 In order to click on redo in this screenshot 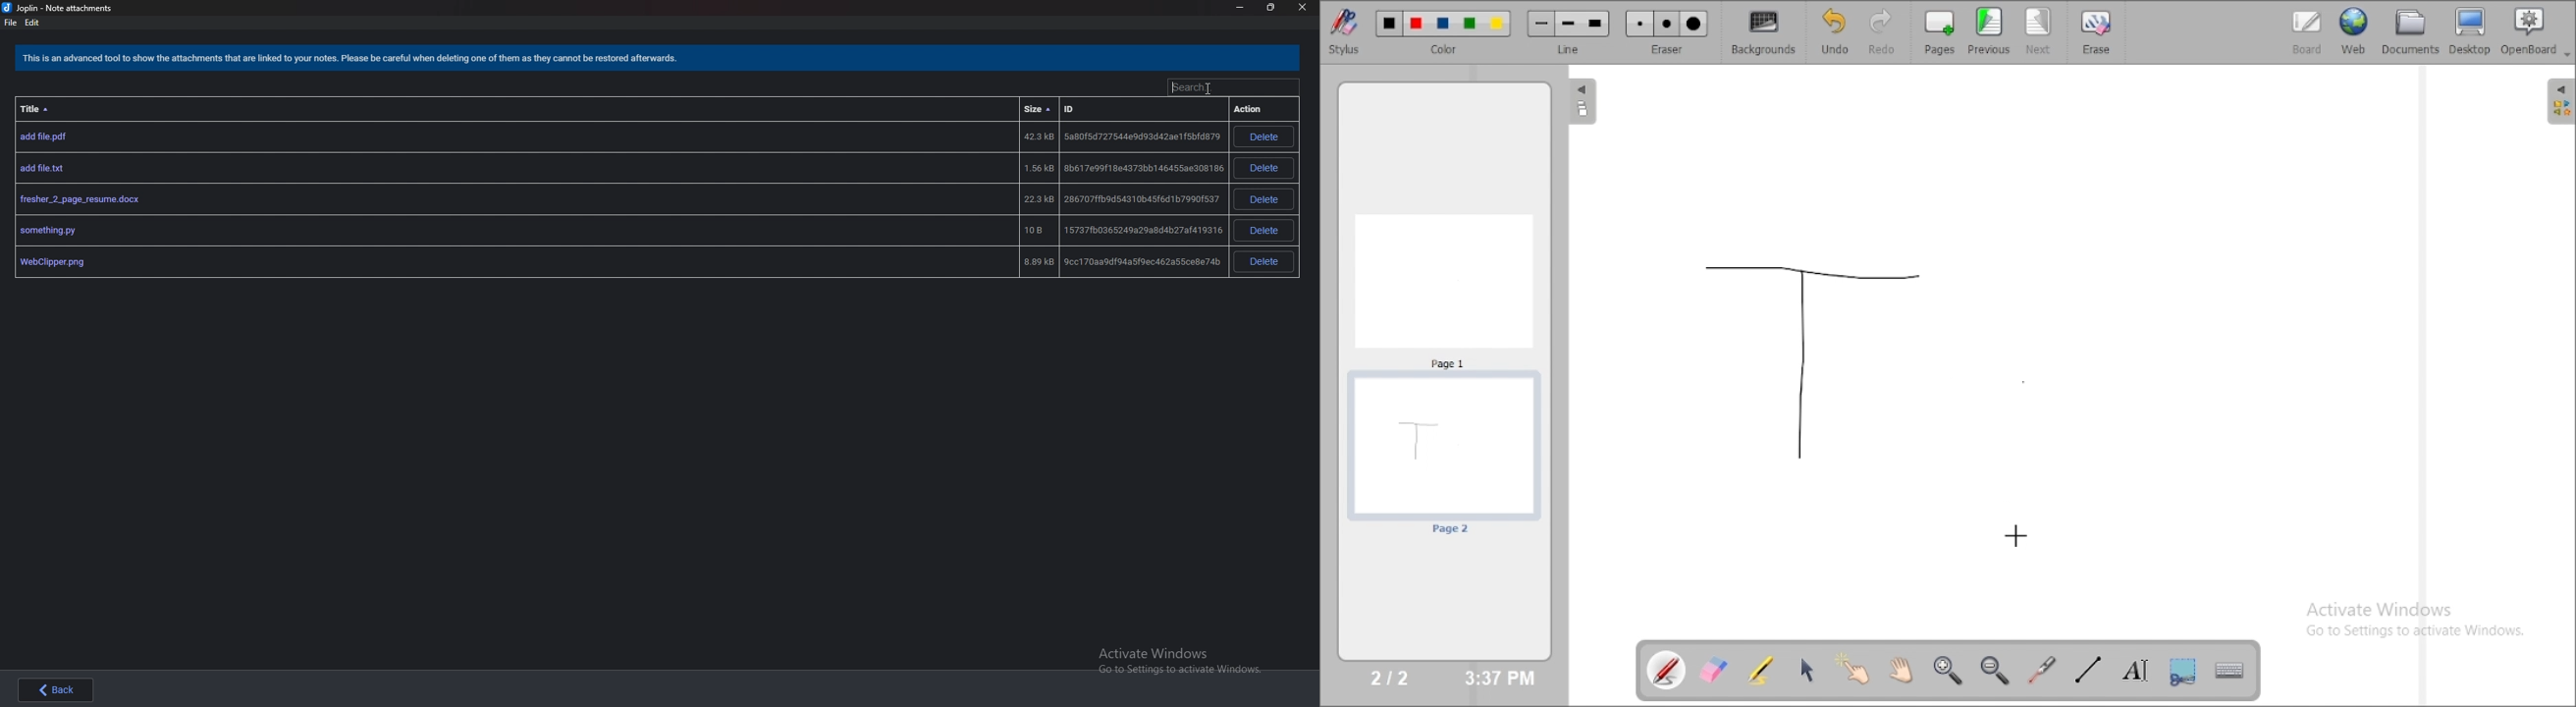, I will do `click(1887, 31)`.